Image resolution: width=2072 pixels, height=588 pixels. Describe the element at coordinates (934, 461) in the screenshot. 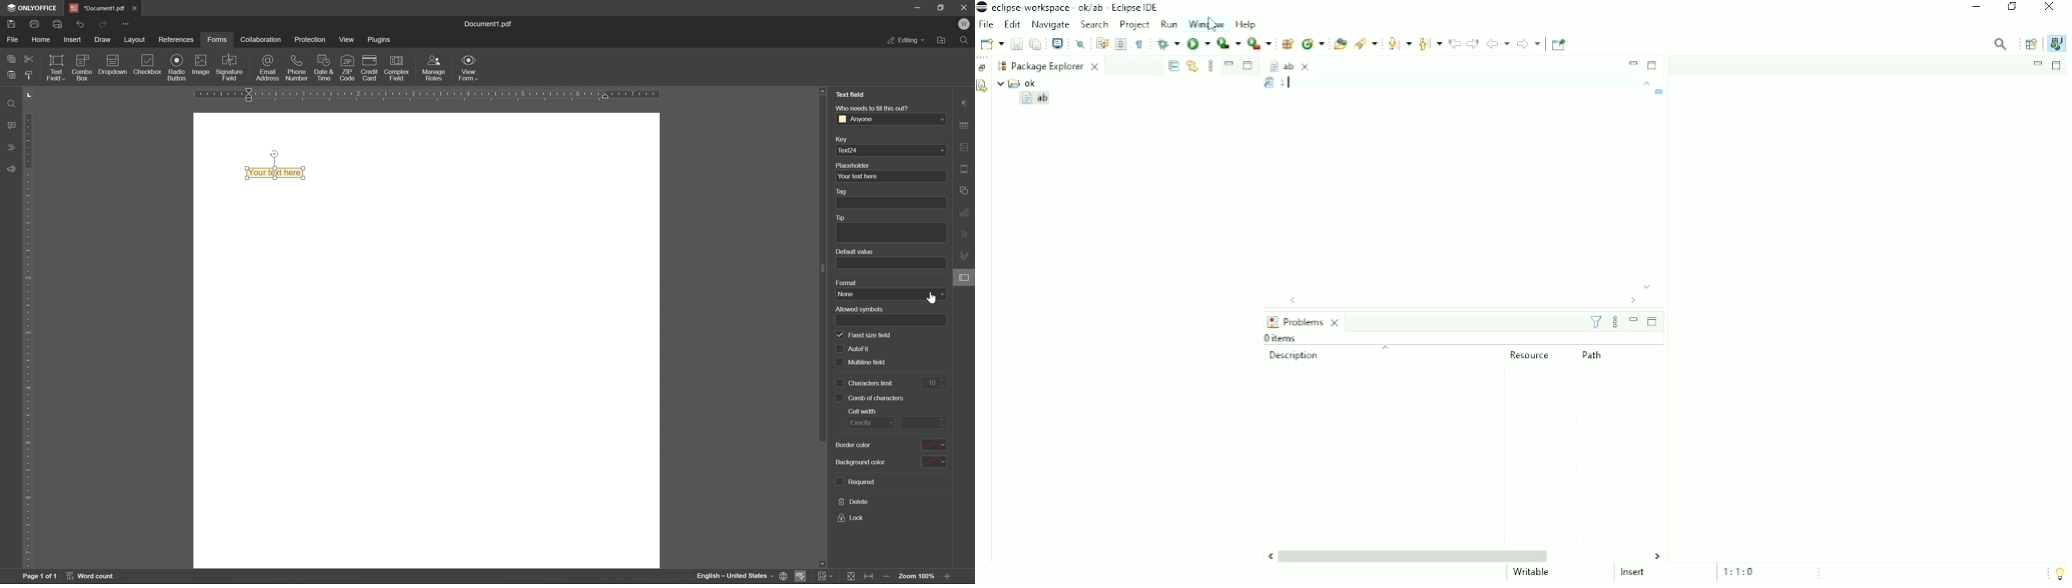

I see `select background color` at that location.